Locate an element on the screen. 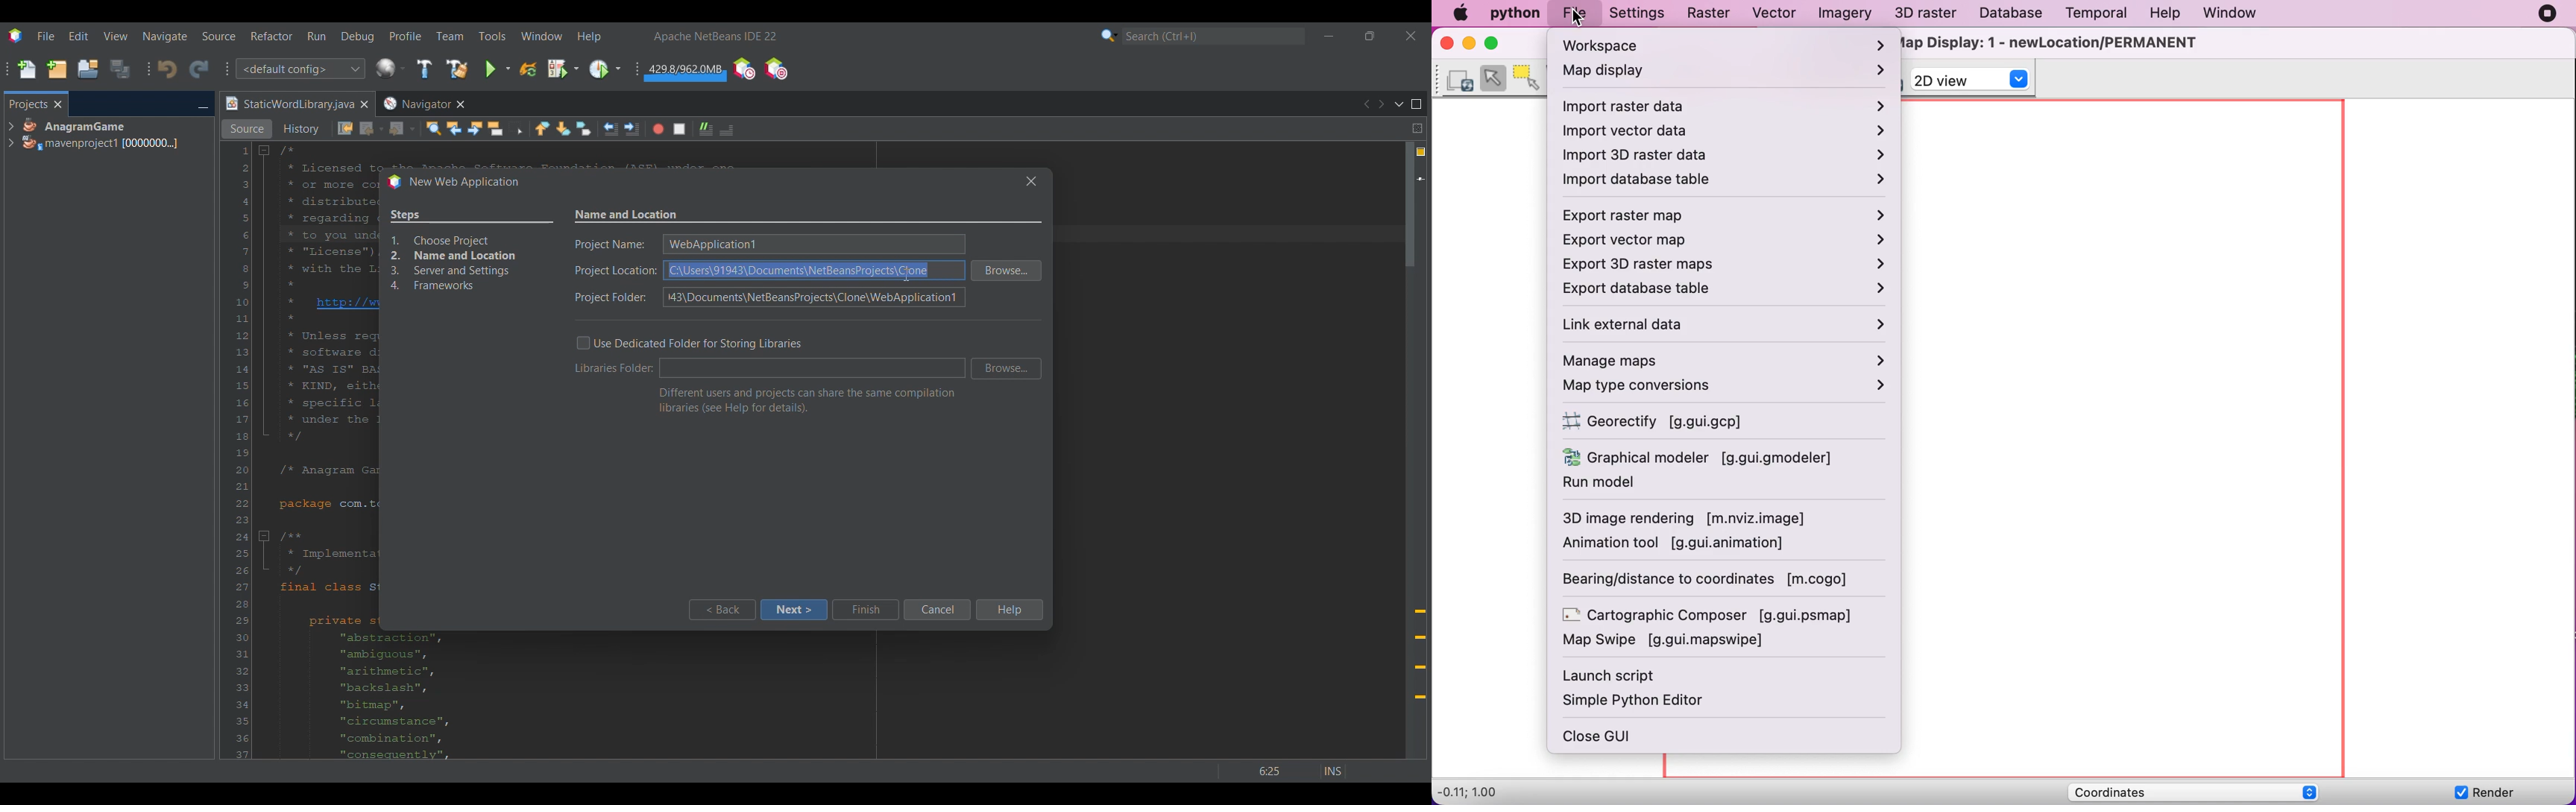 This screenshot has width=2576, height=812. Help menu is located at coordinates (589, 37).